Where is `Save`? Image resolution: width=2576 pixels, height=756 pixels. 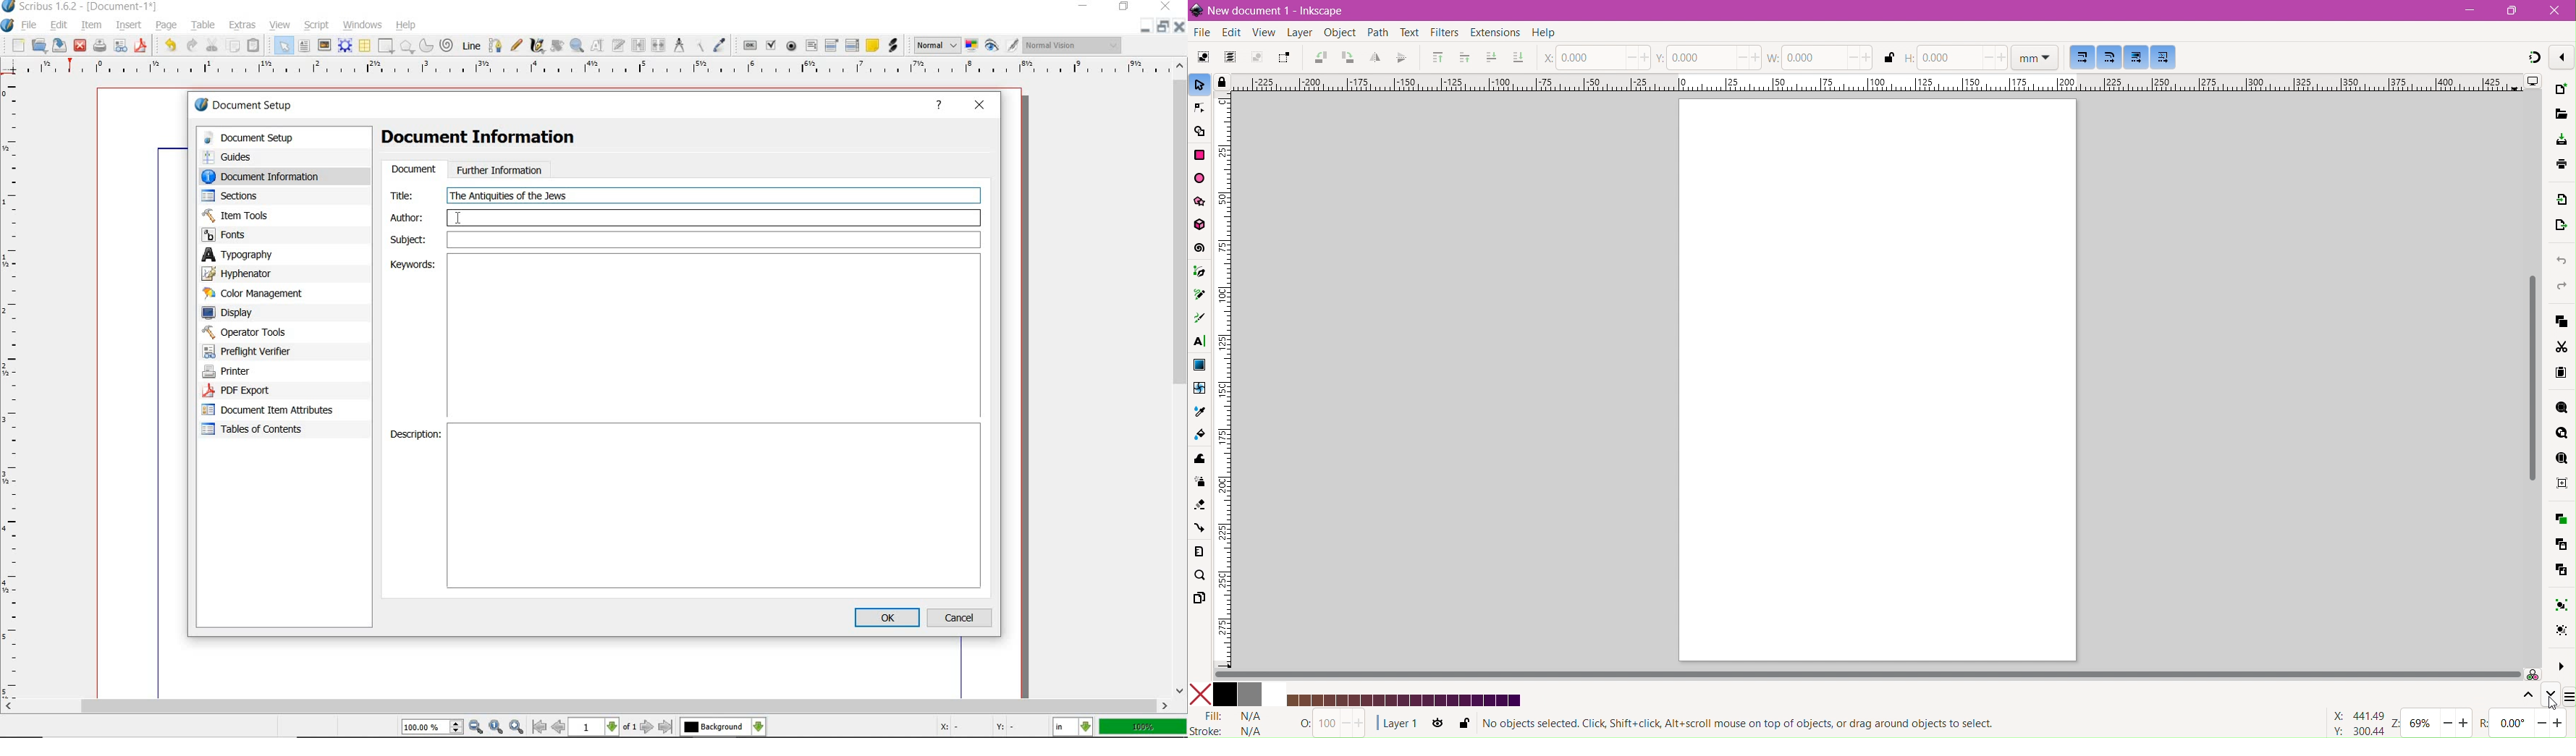 Save is located at coordinates (2562, 139).